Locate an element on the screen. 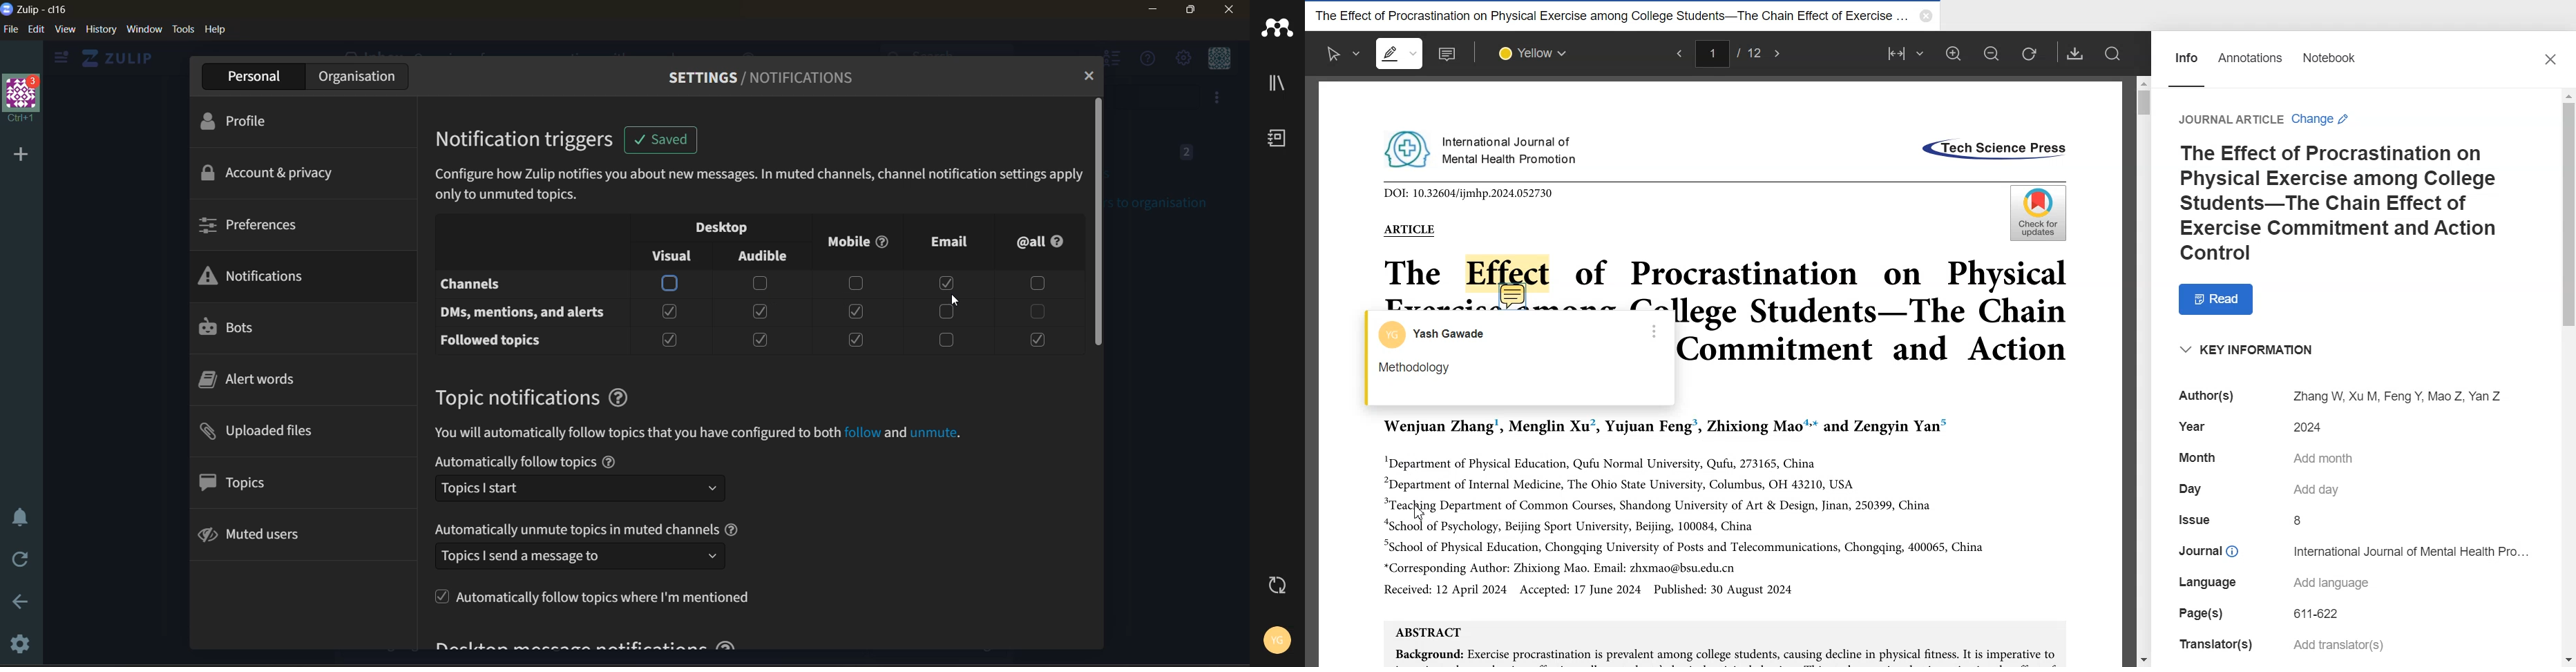 This screenshot has height=672, width=2576. More is located at coordinates (1652, 331).